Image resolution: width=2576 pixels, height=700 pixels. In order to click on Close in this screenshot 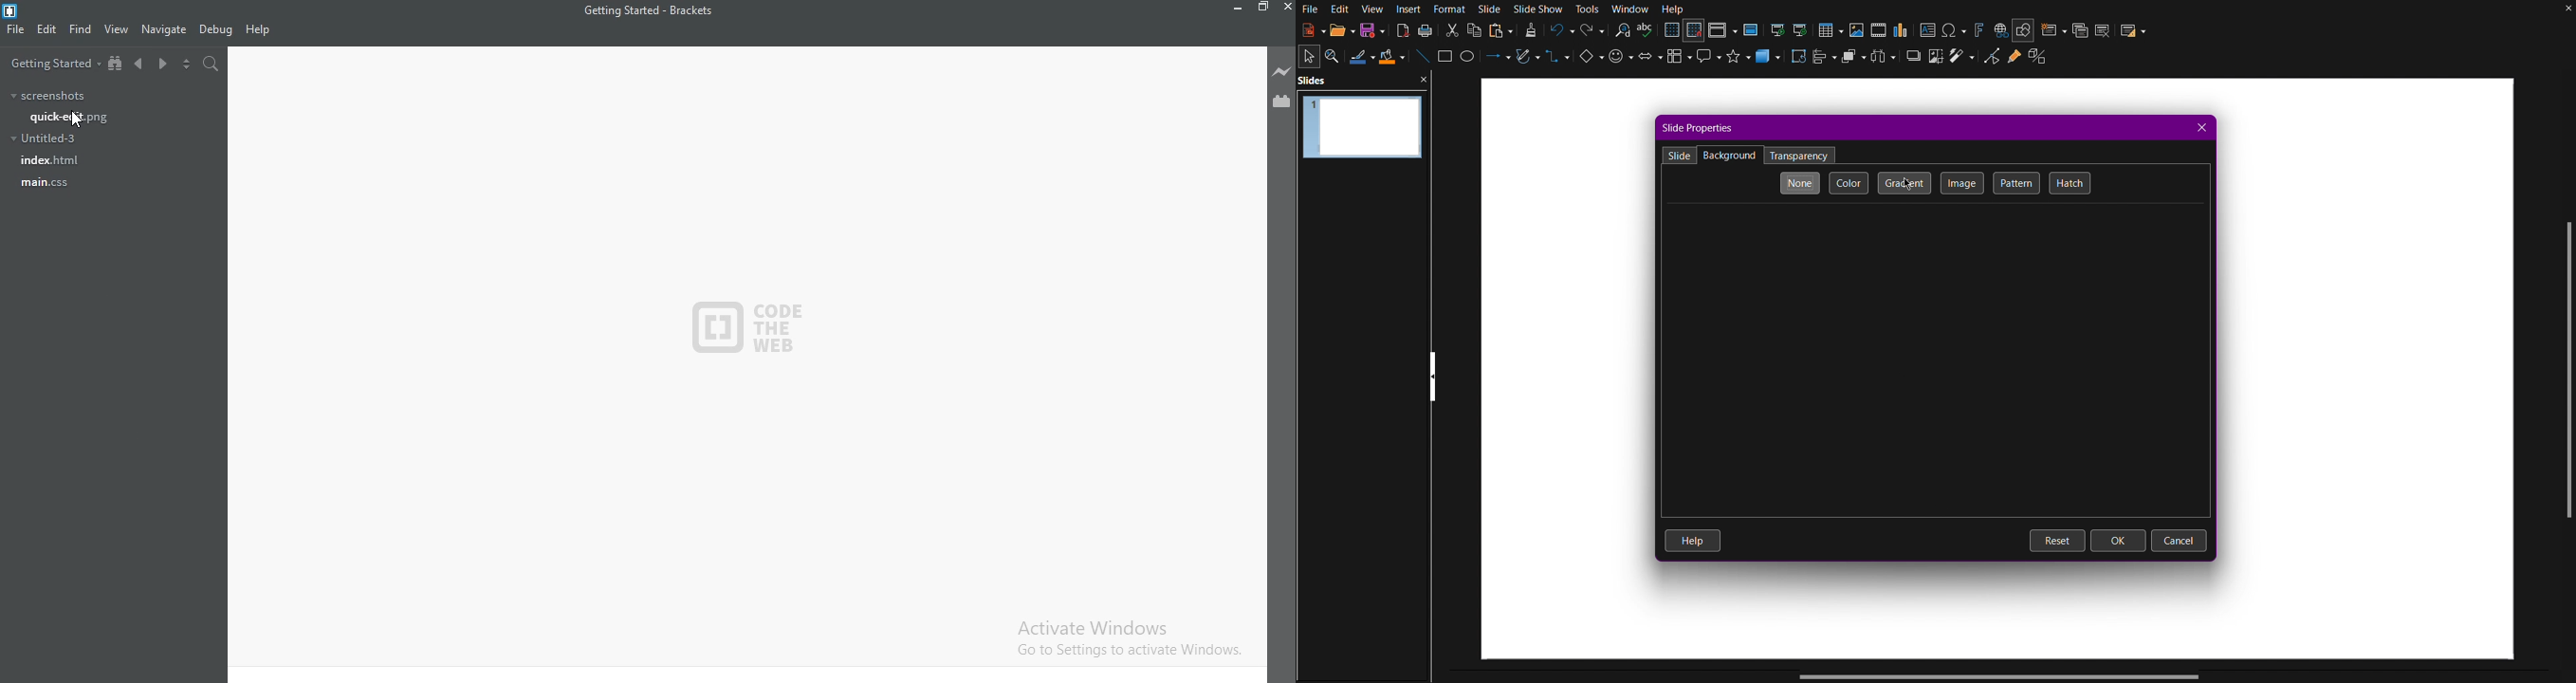, I will do `click(2568, 11)`.